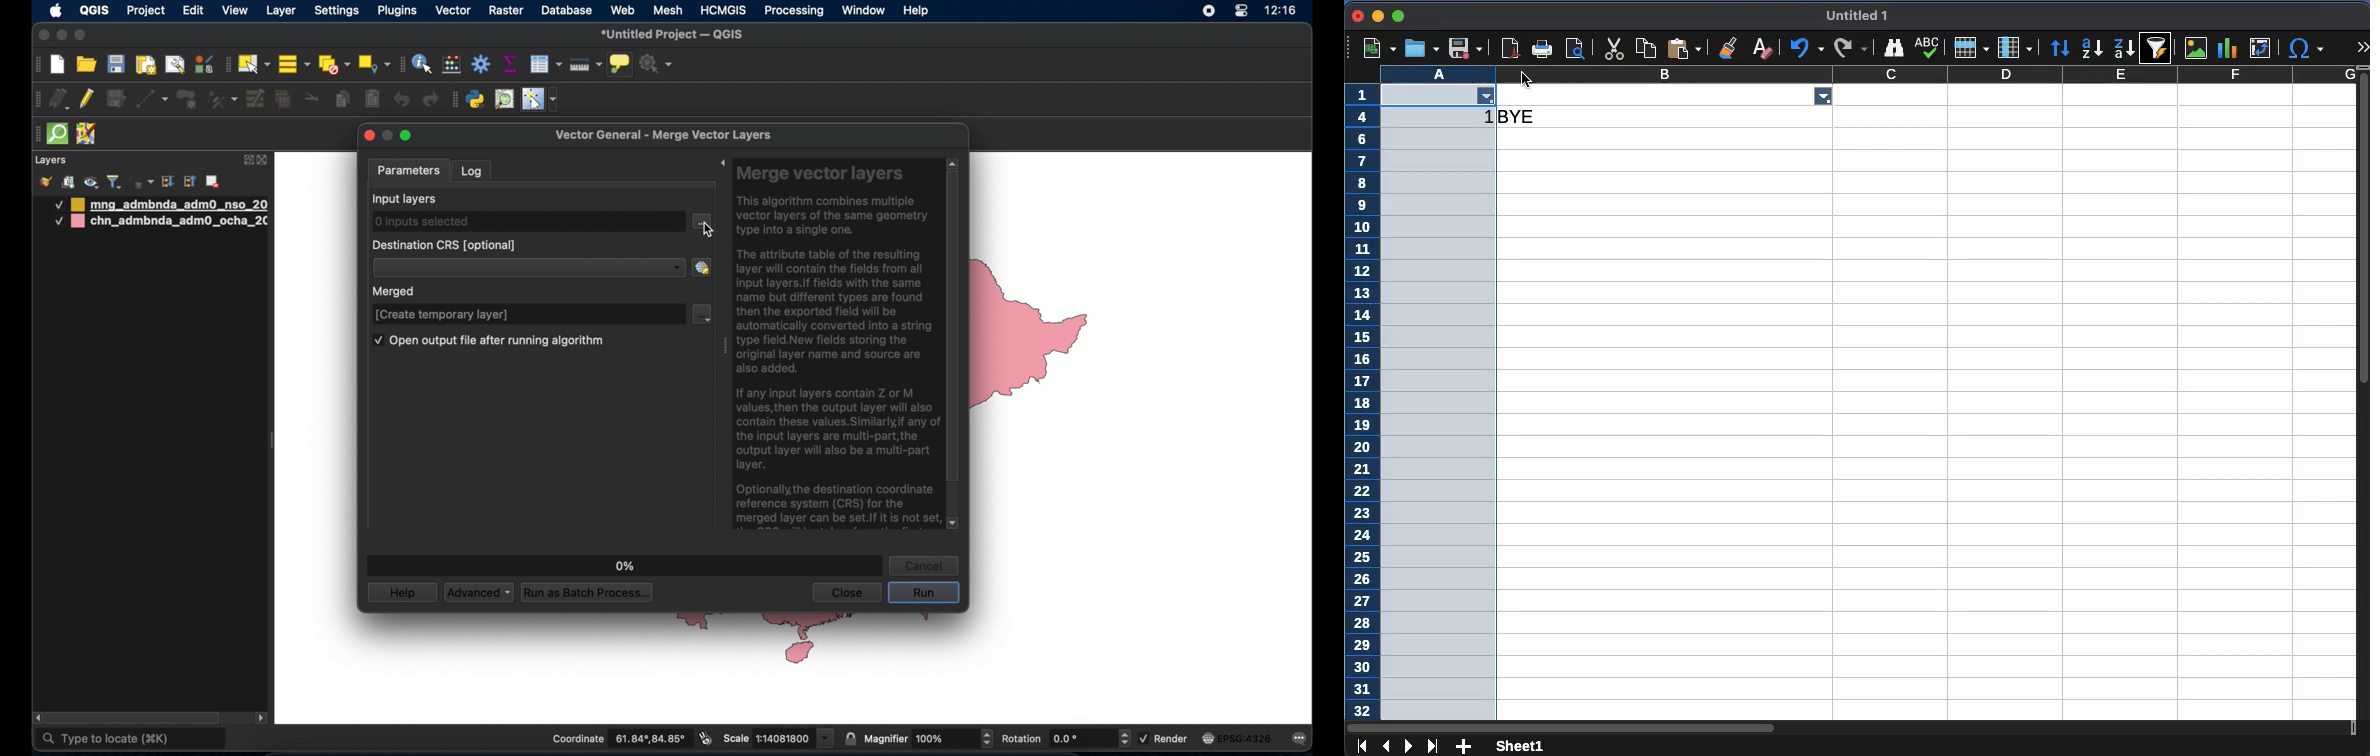 This screenshot has height=756, width=2380. What do you see at coordinates (618, 739) in the screenshot?
I see `coordinate` at bounding box center [618, 739].